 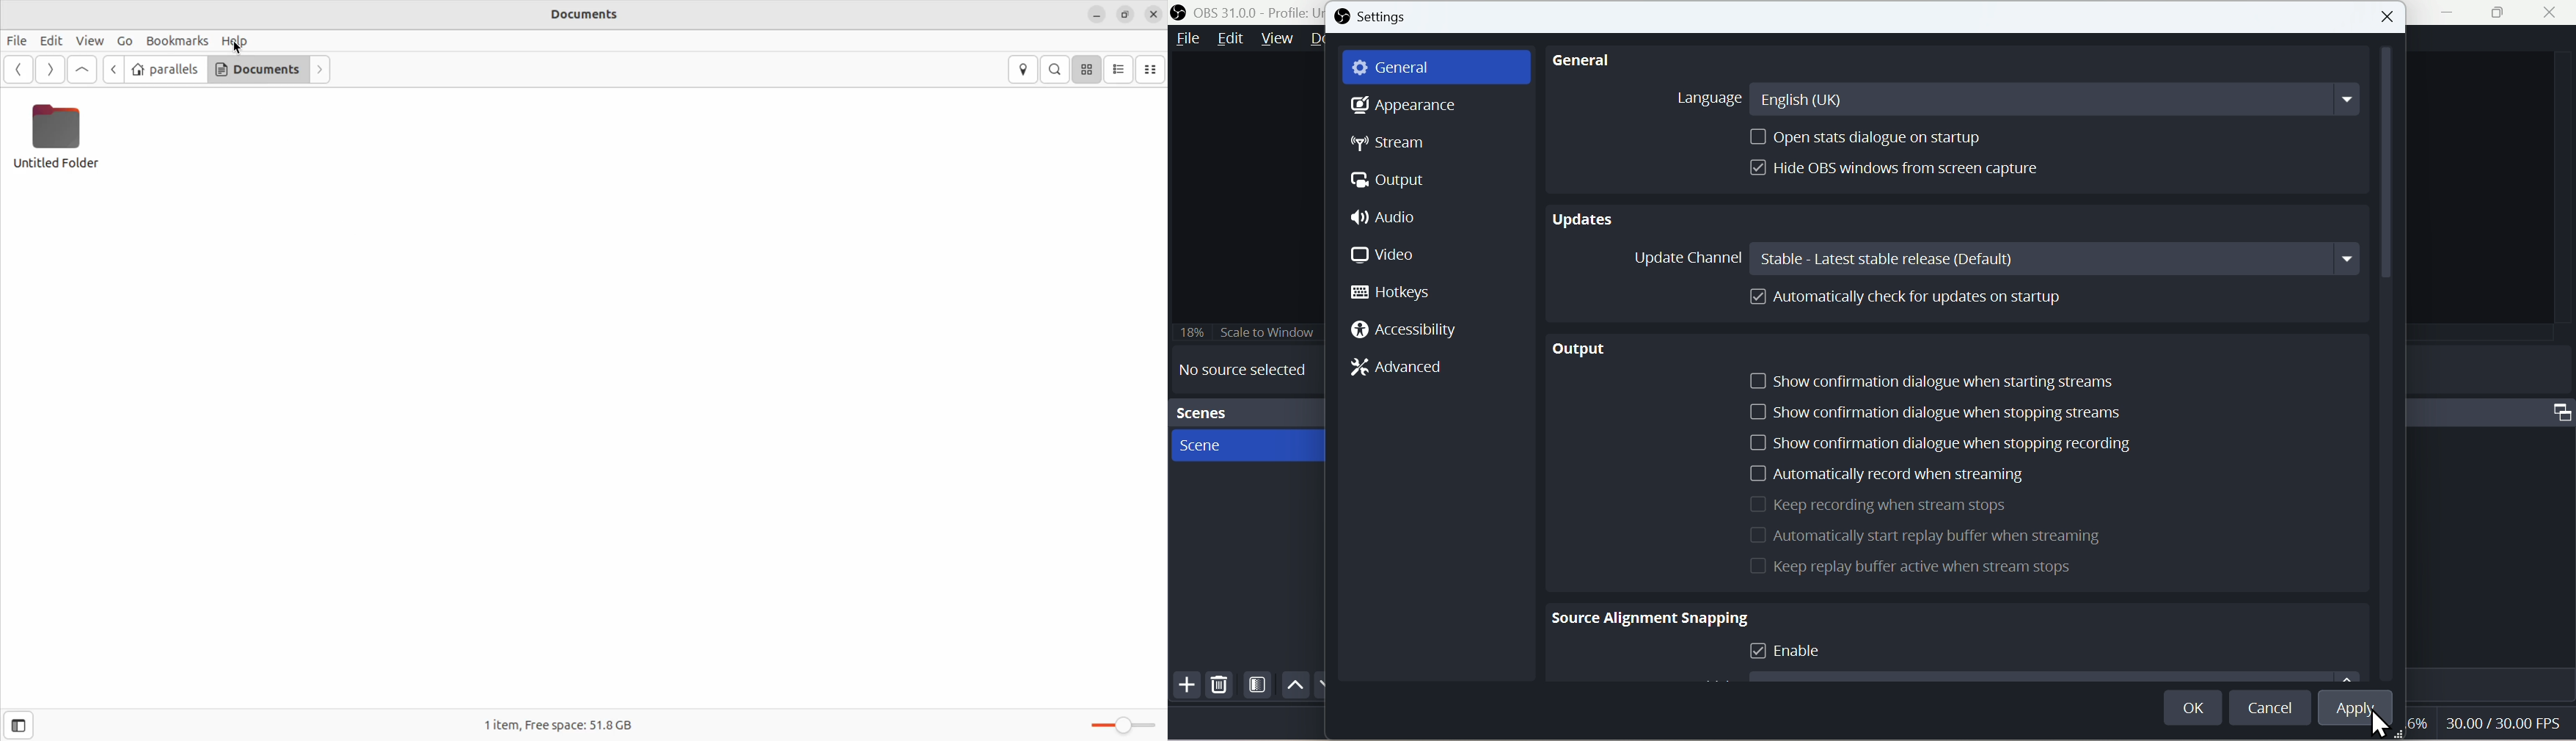 What do you see at coordinates (1248, 12) in the screenshot?
I see `OBS 31.0.0 - Policy Untitled - Scene : New Scene` at bounding box center [1248, 12].